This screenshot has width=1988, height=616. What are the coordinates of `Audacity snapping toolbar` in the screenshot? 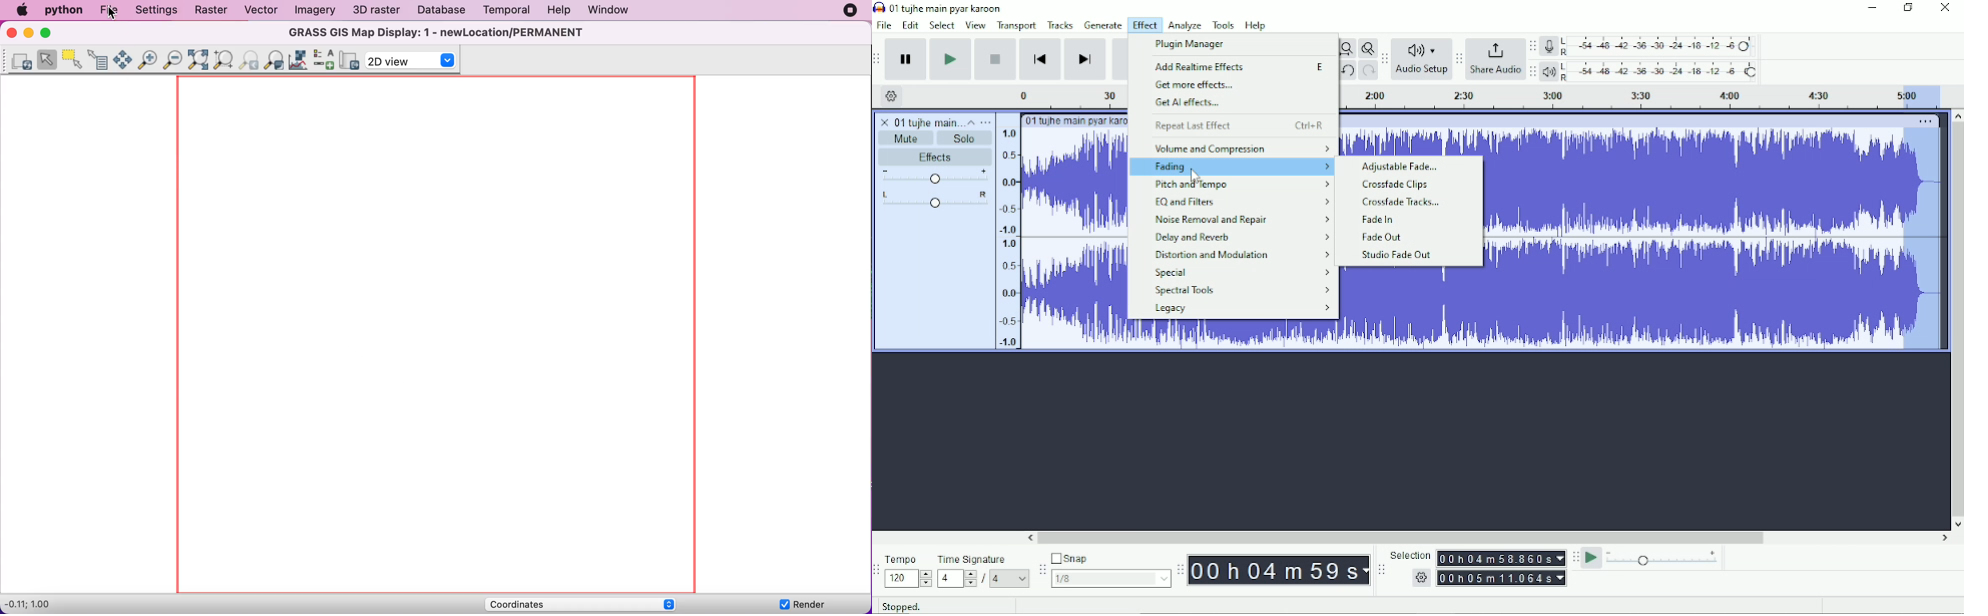 It's located at (1042, 569).